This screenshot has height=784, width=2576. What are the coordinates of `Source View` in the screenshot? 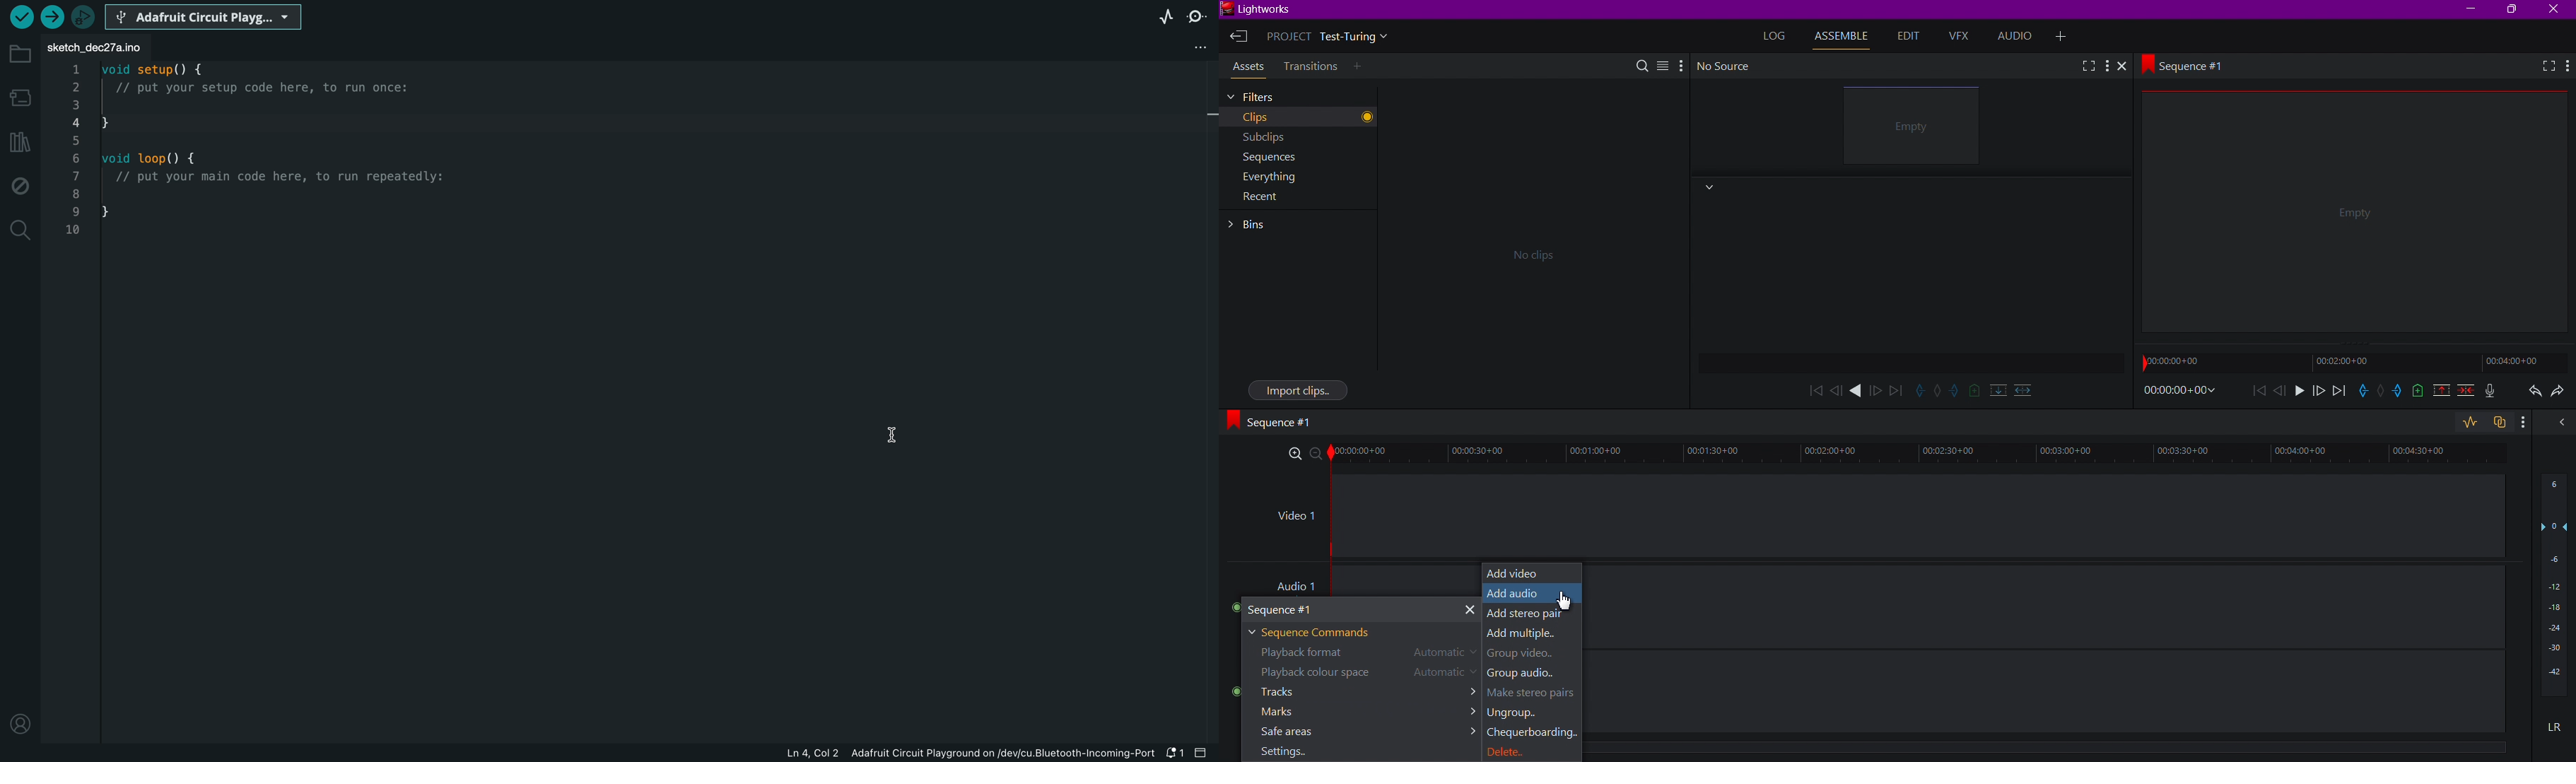 It's located at (1915, 128).